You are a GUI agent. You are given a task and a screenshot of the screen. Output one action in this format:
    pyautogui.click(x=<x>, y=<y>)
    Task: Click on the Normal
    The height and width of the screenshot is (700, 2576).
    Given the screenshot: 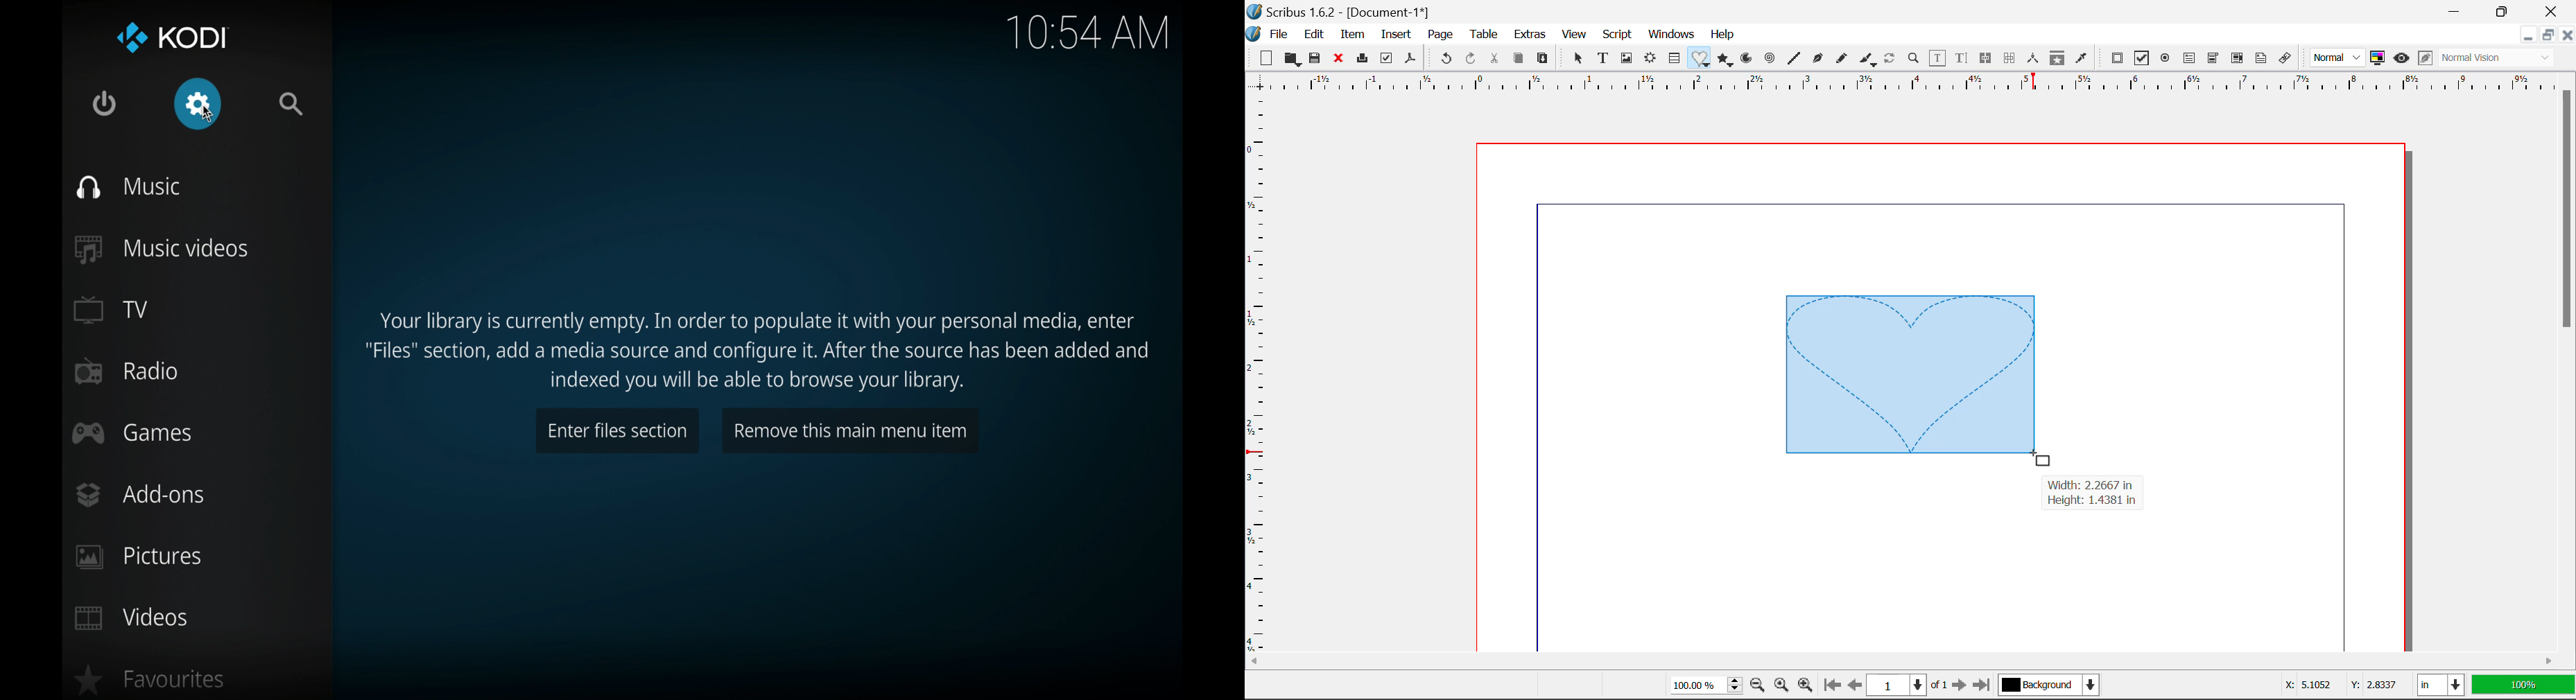 What is the action you would take?
    pyautogui.click(x=2339, y=57)
    